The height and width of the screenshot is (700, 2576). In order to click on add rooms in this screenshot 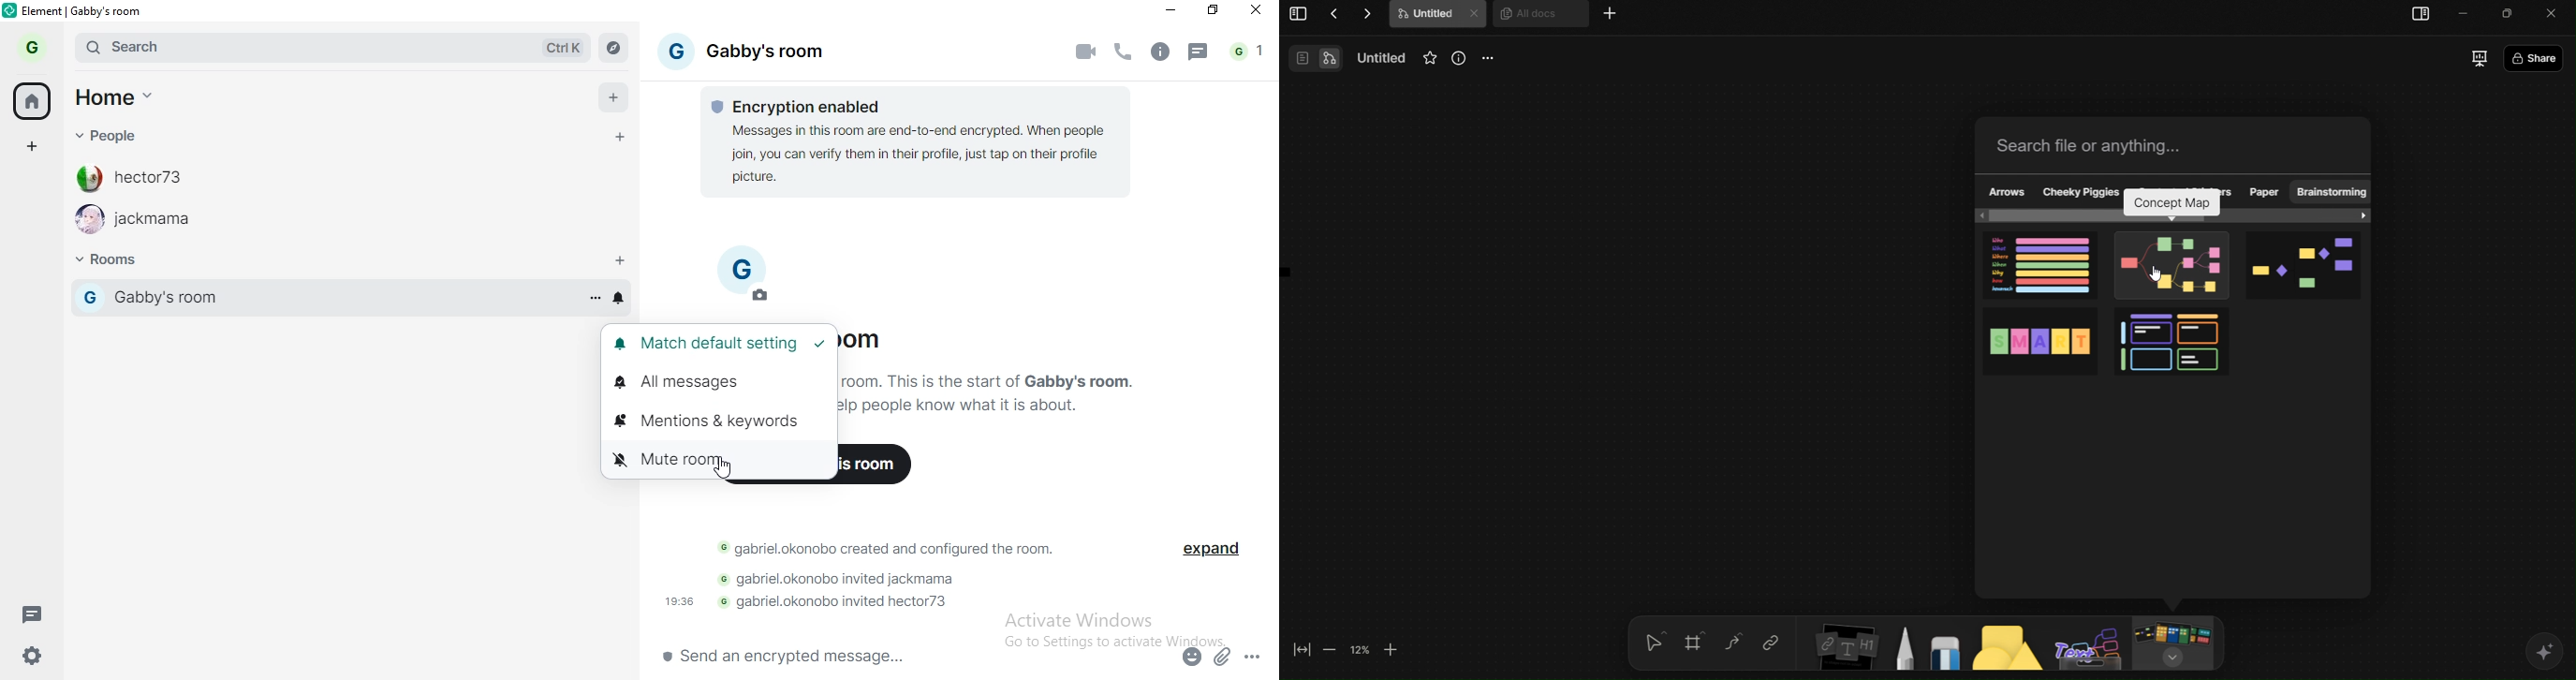, I will do `click(622, 261)`.